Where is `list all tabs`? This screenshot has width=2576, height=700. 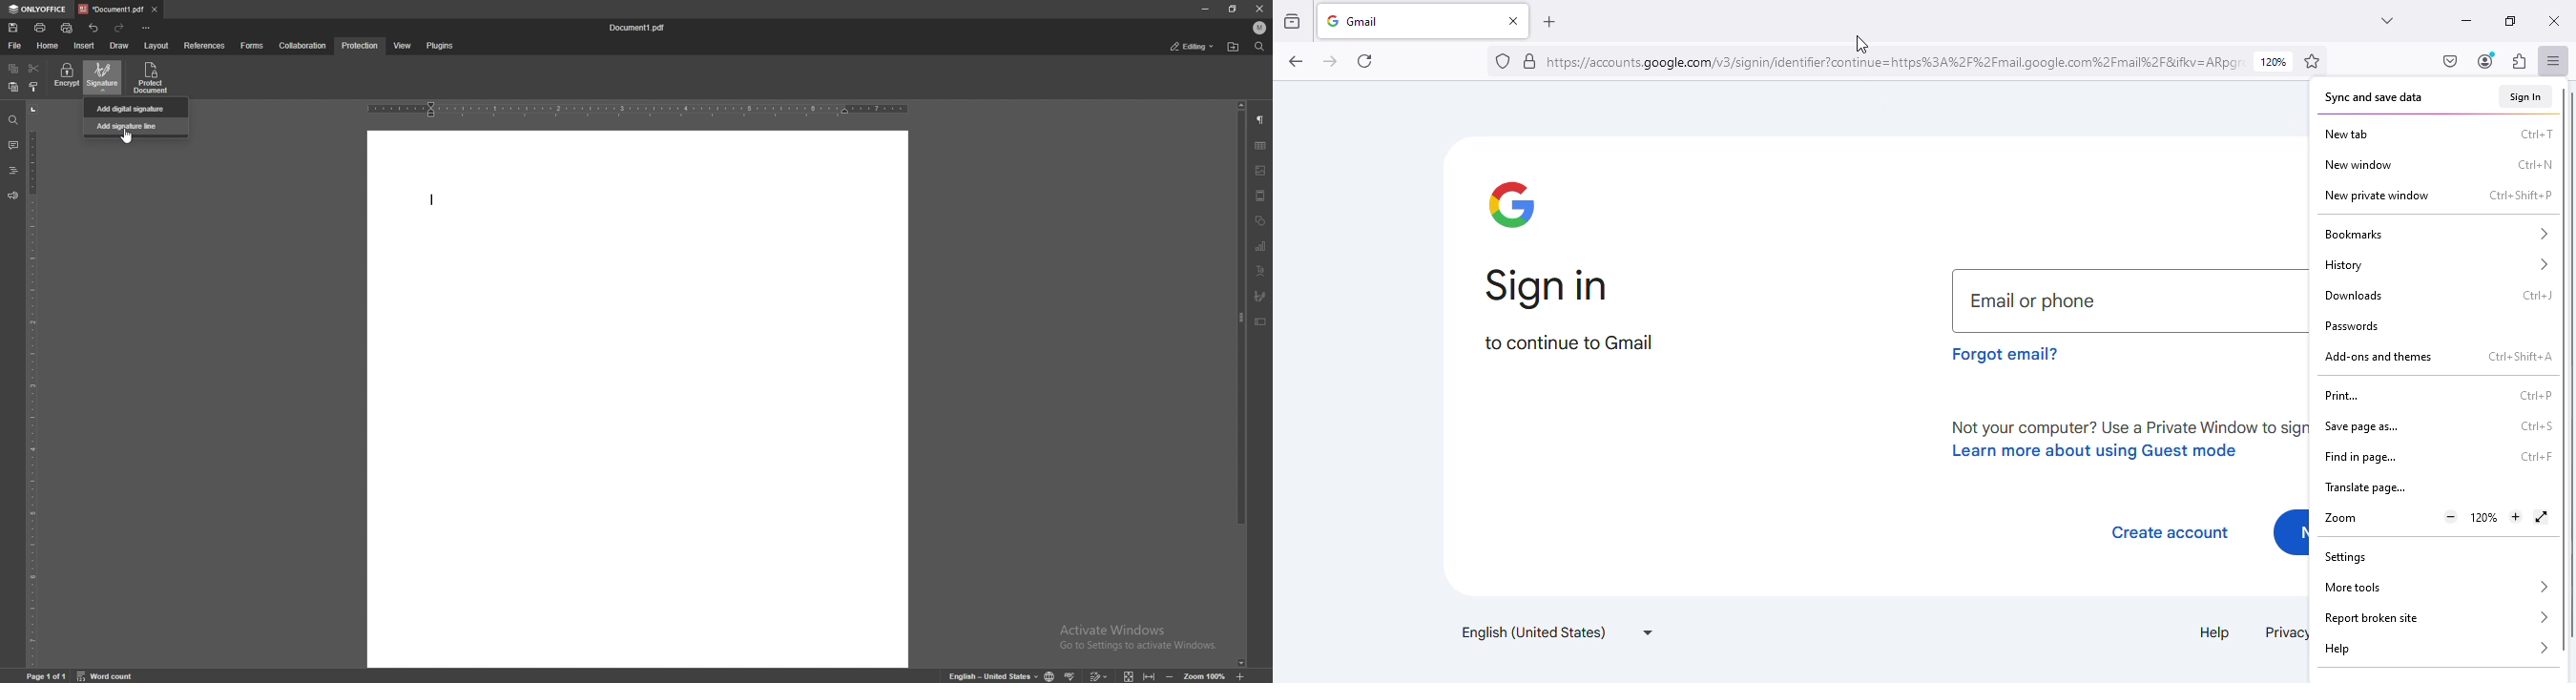 list all tabs is located at coordinates (2388, 21).